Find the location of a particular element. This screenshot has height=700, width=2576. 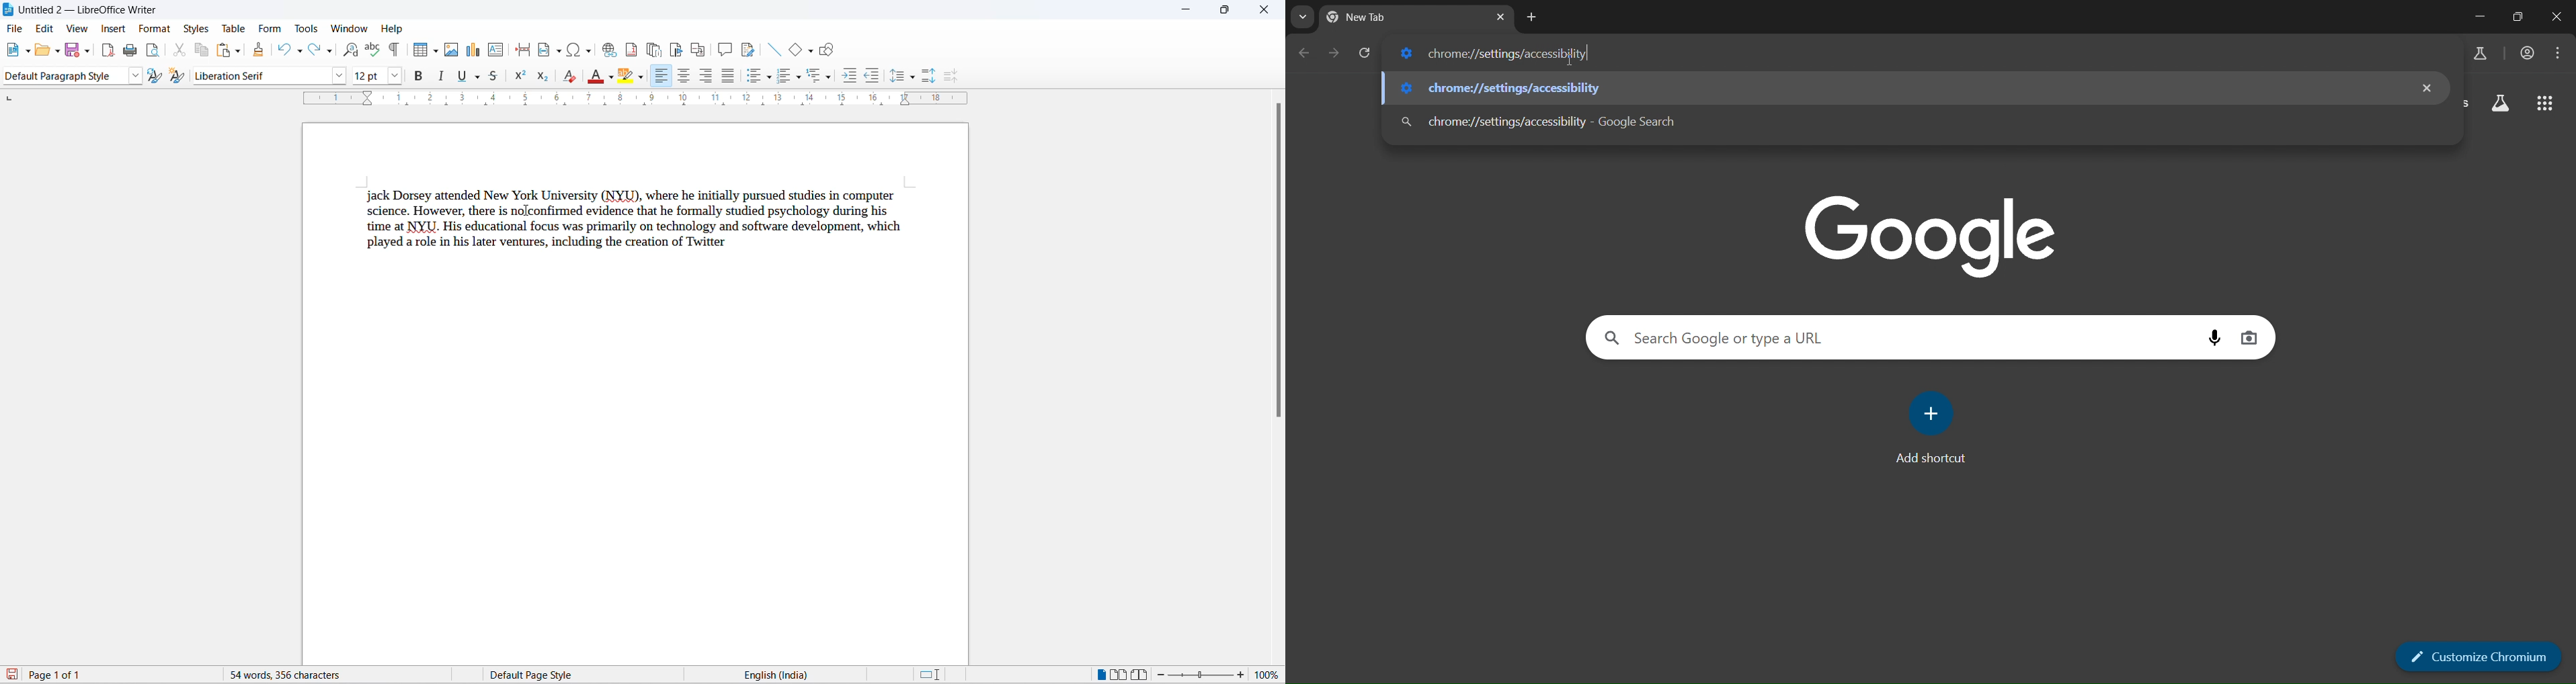

LibreOffice logo is located at coordinates (89, 10).